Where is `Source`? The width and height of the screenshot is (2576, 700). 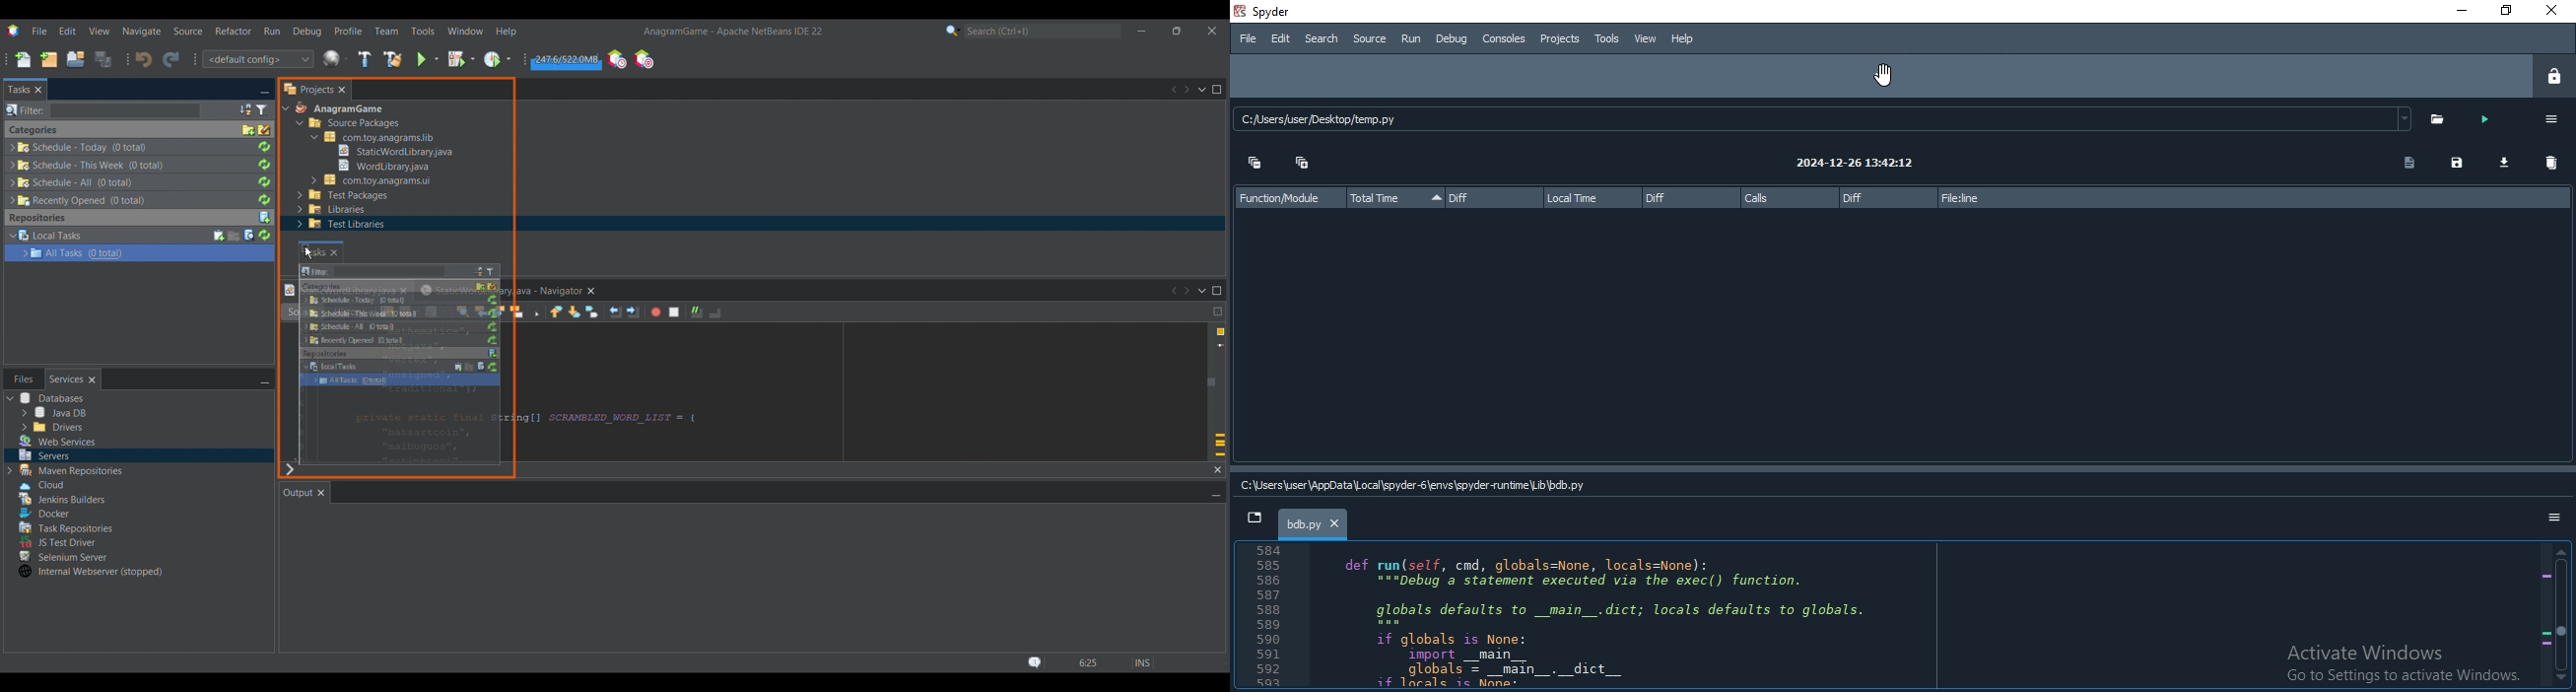 Source is located at coordinates (1372, 39).